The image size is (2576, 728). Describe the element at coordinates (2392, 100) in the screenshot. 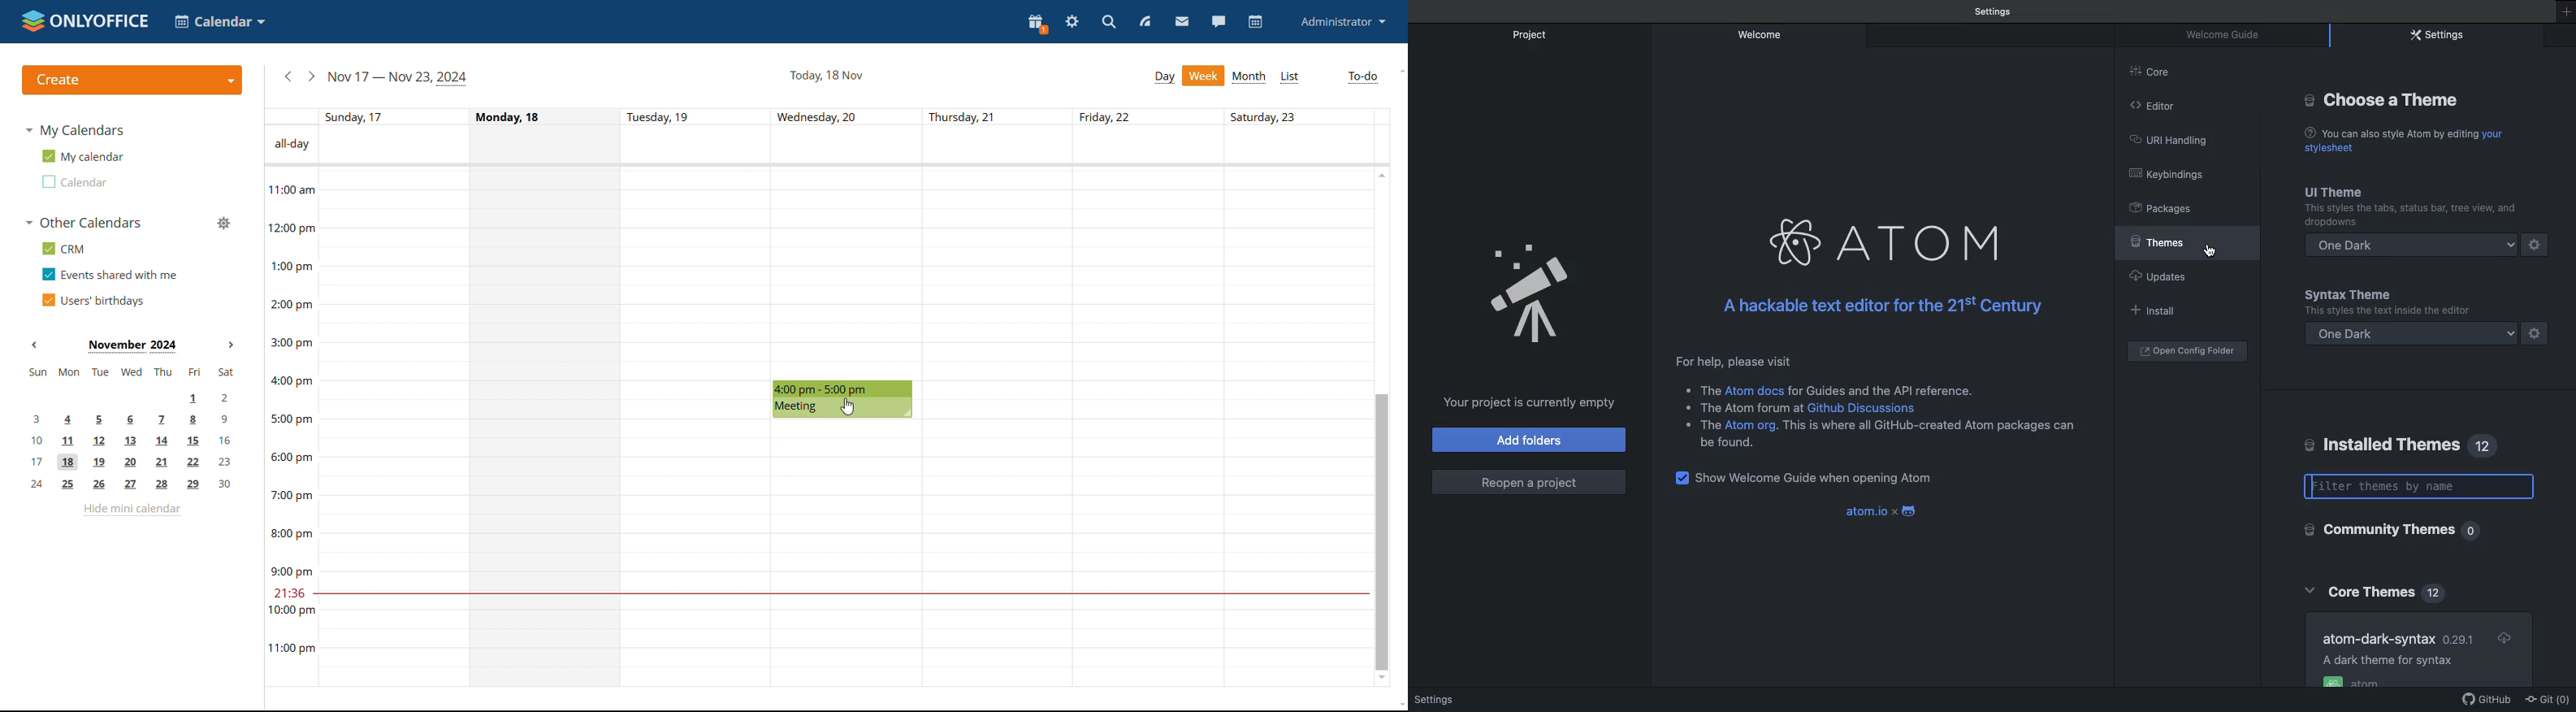

I see `Choose a theme` at that location.